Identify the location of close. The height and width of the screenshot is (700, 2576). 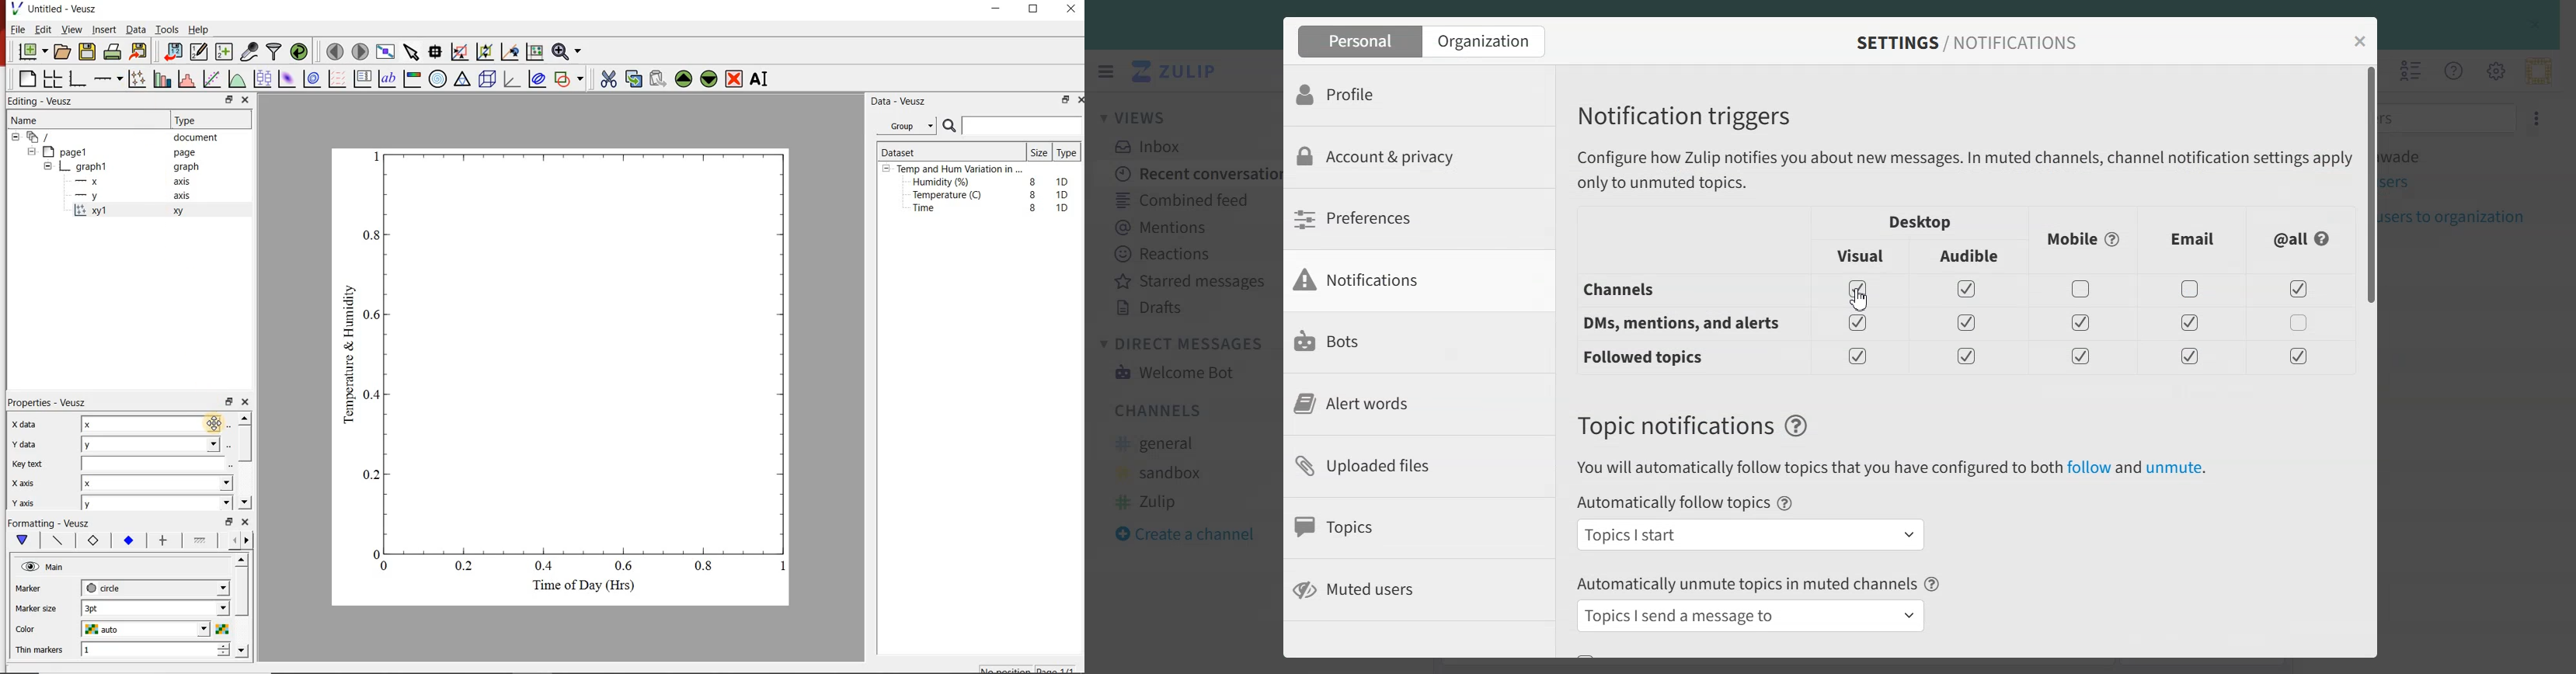
(247, 523).